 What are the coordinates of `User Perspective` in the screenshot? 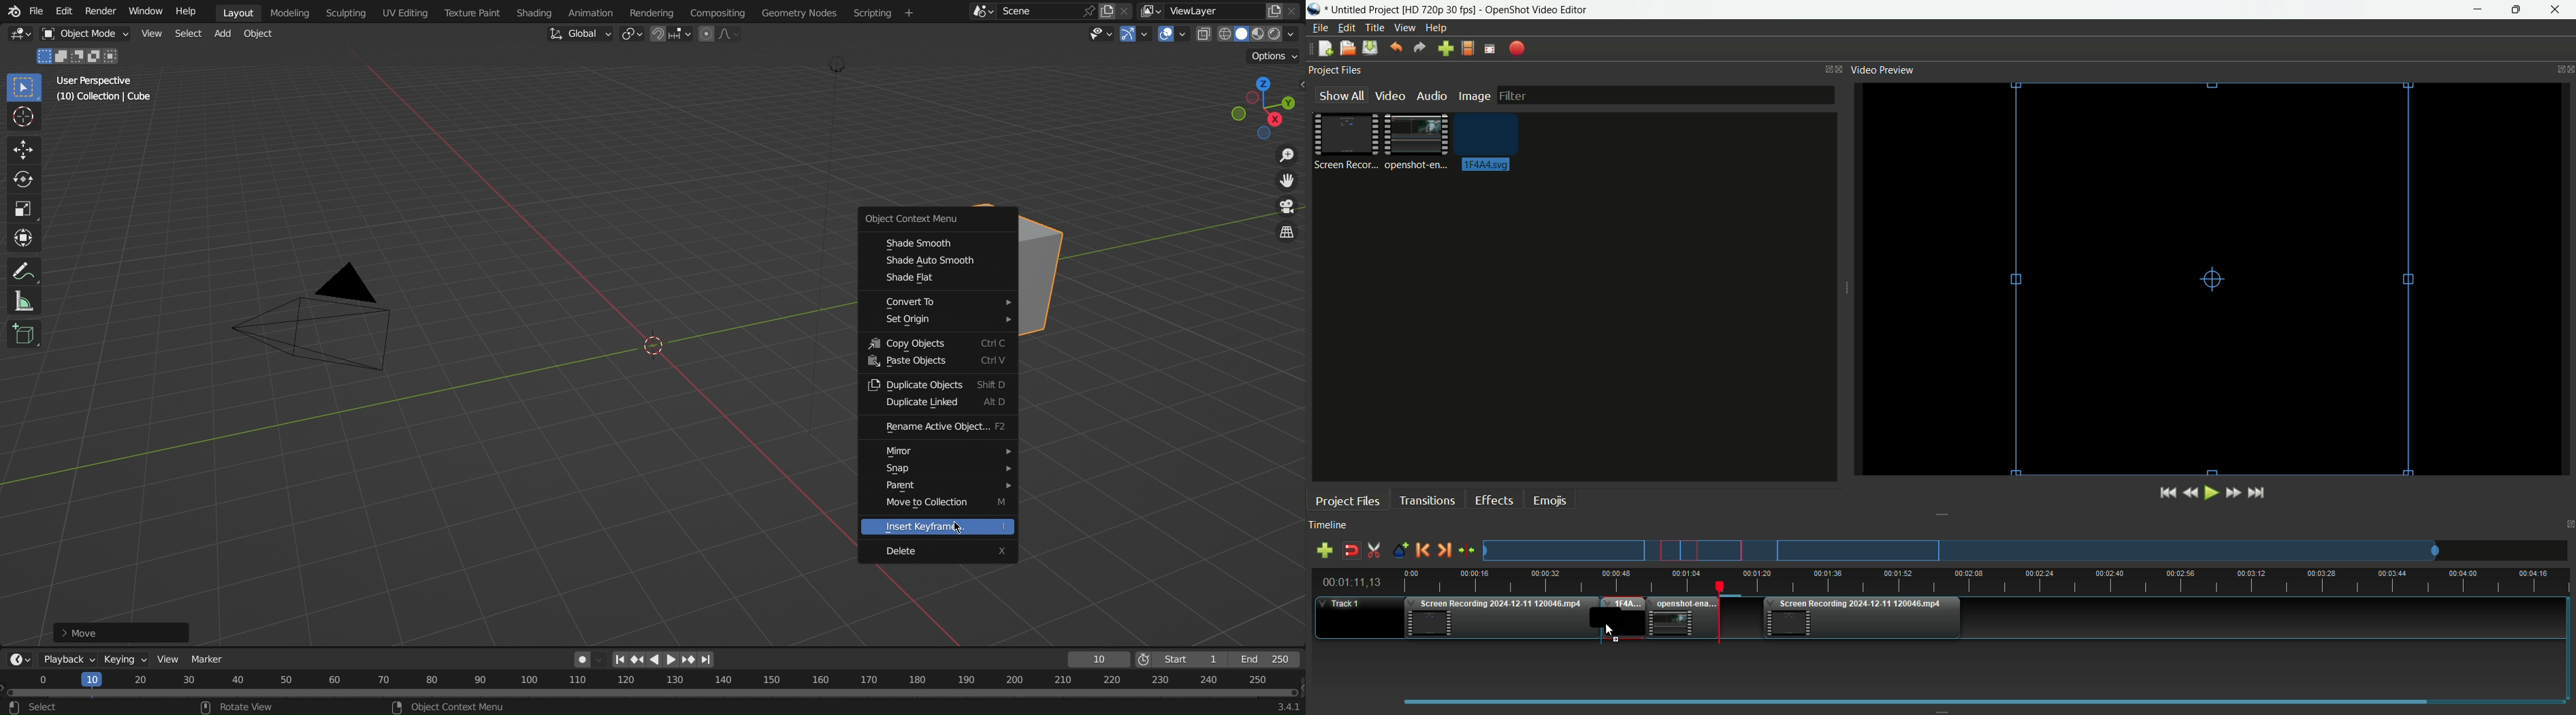 It's located at (100, 82).